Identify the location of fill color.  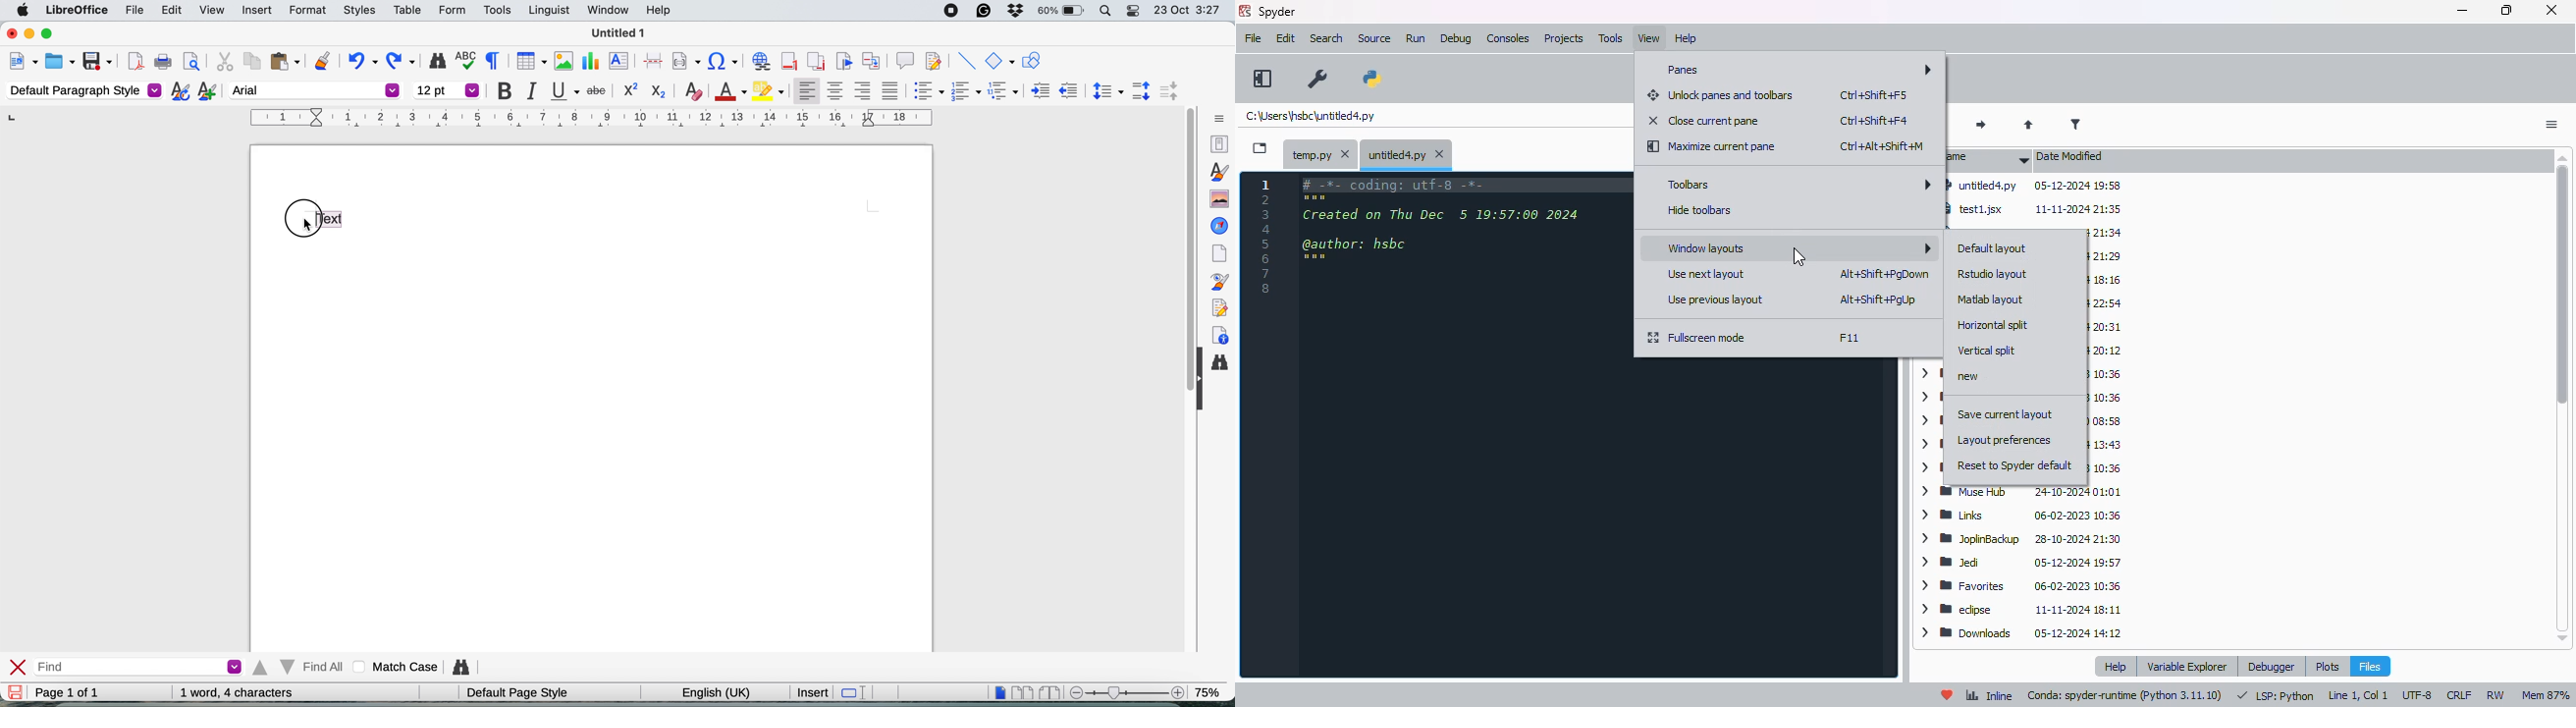
(771, 90).